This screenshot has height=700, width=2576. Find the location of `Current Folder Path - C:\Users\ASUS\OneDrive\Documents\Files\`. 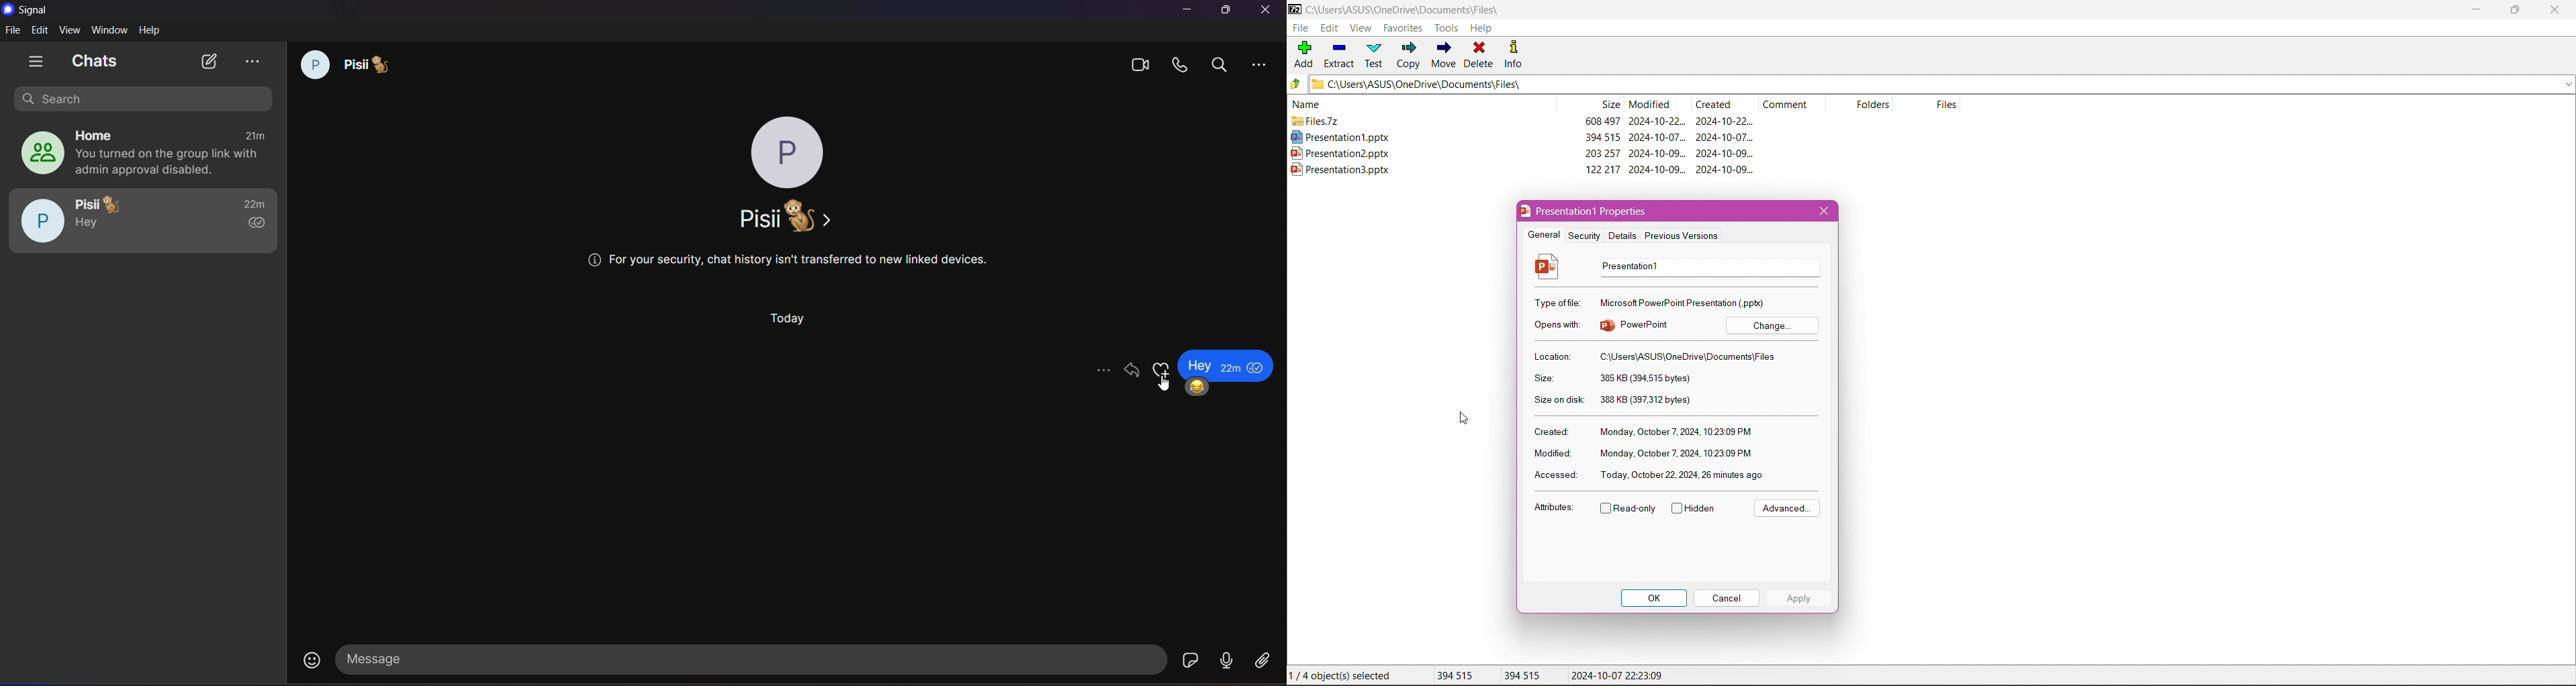

Current Folder Path - C:\Users\ASUS\OneDrive\Documents\Files\ is located at coordinates (1682, 85).